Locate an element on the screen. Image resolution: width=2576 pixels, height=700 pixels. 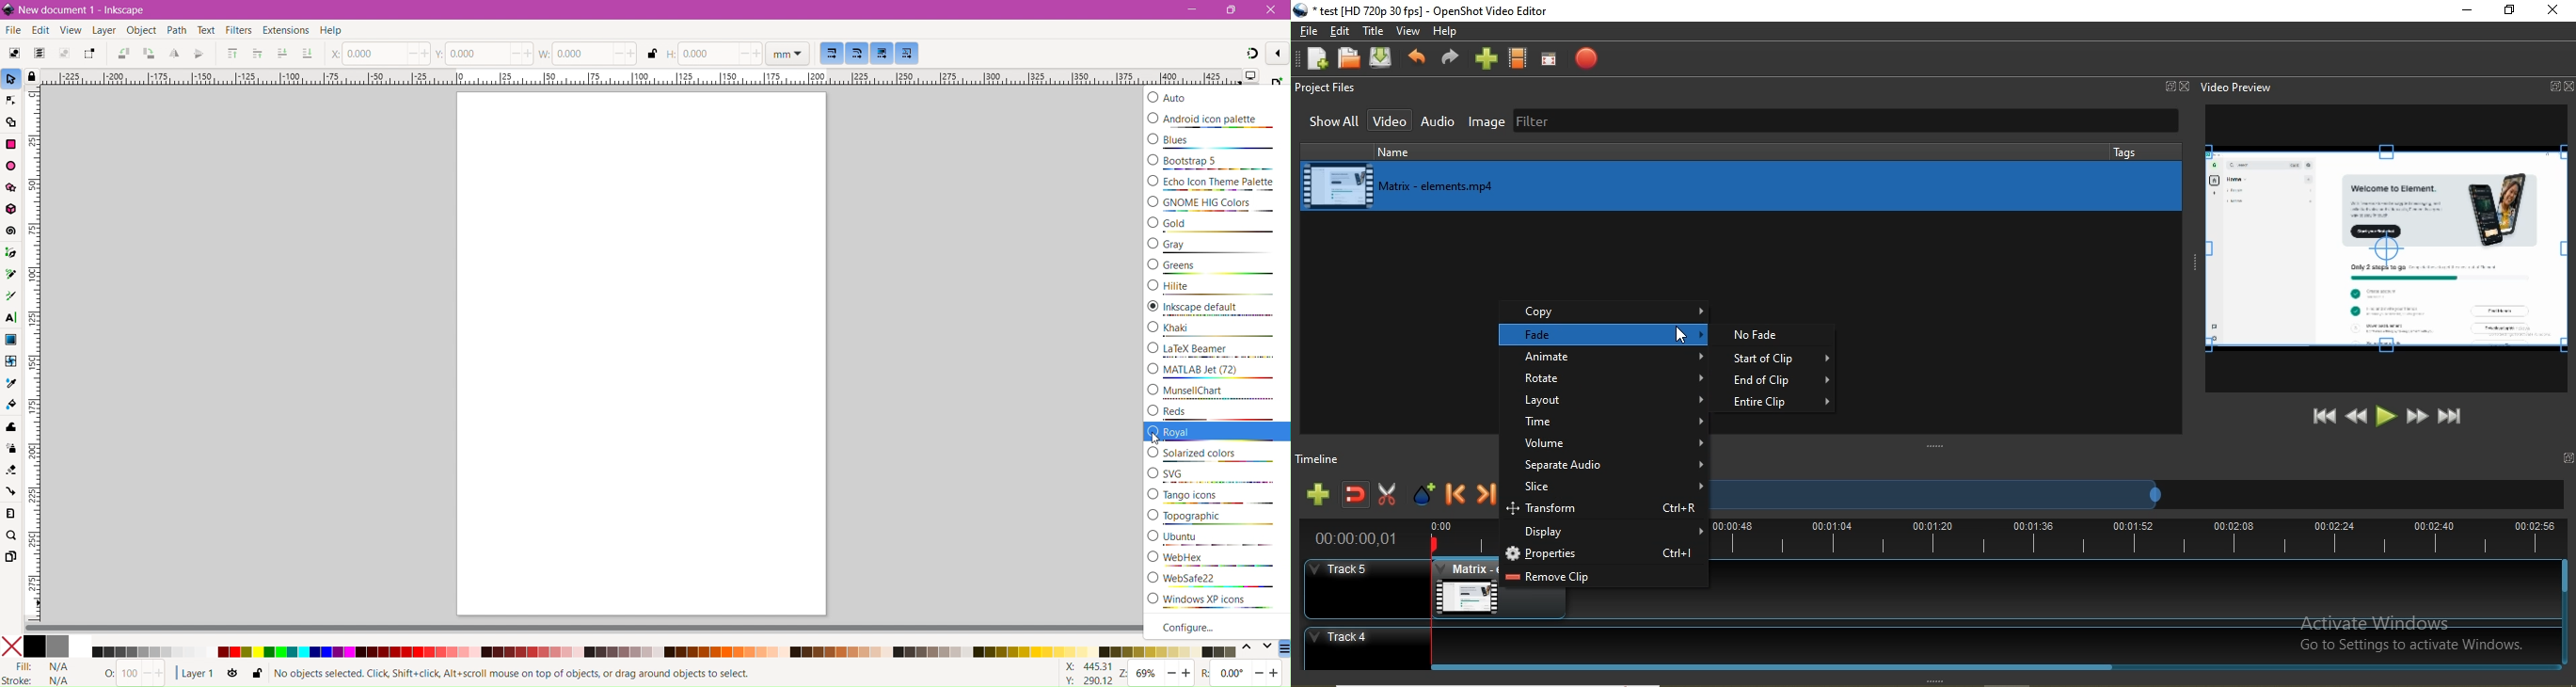
Rotation is located at coordinates (1242, 674).